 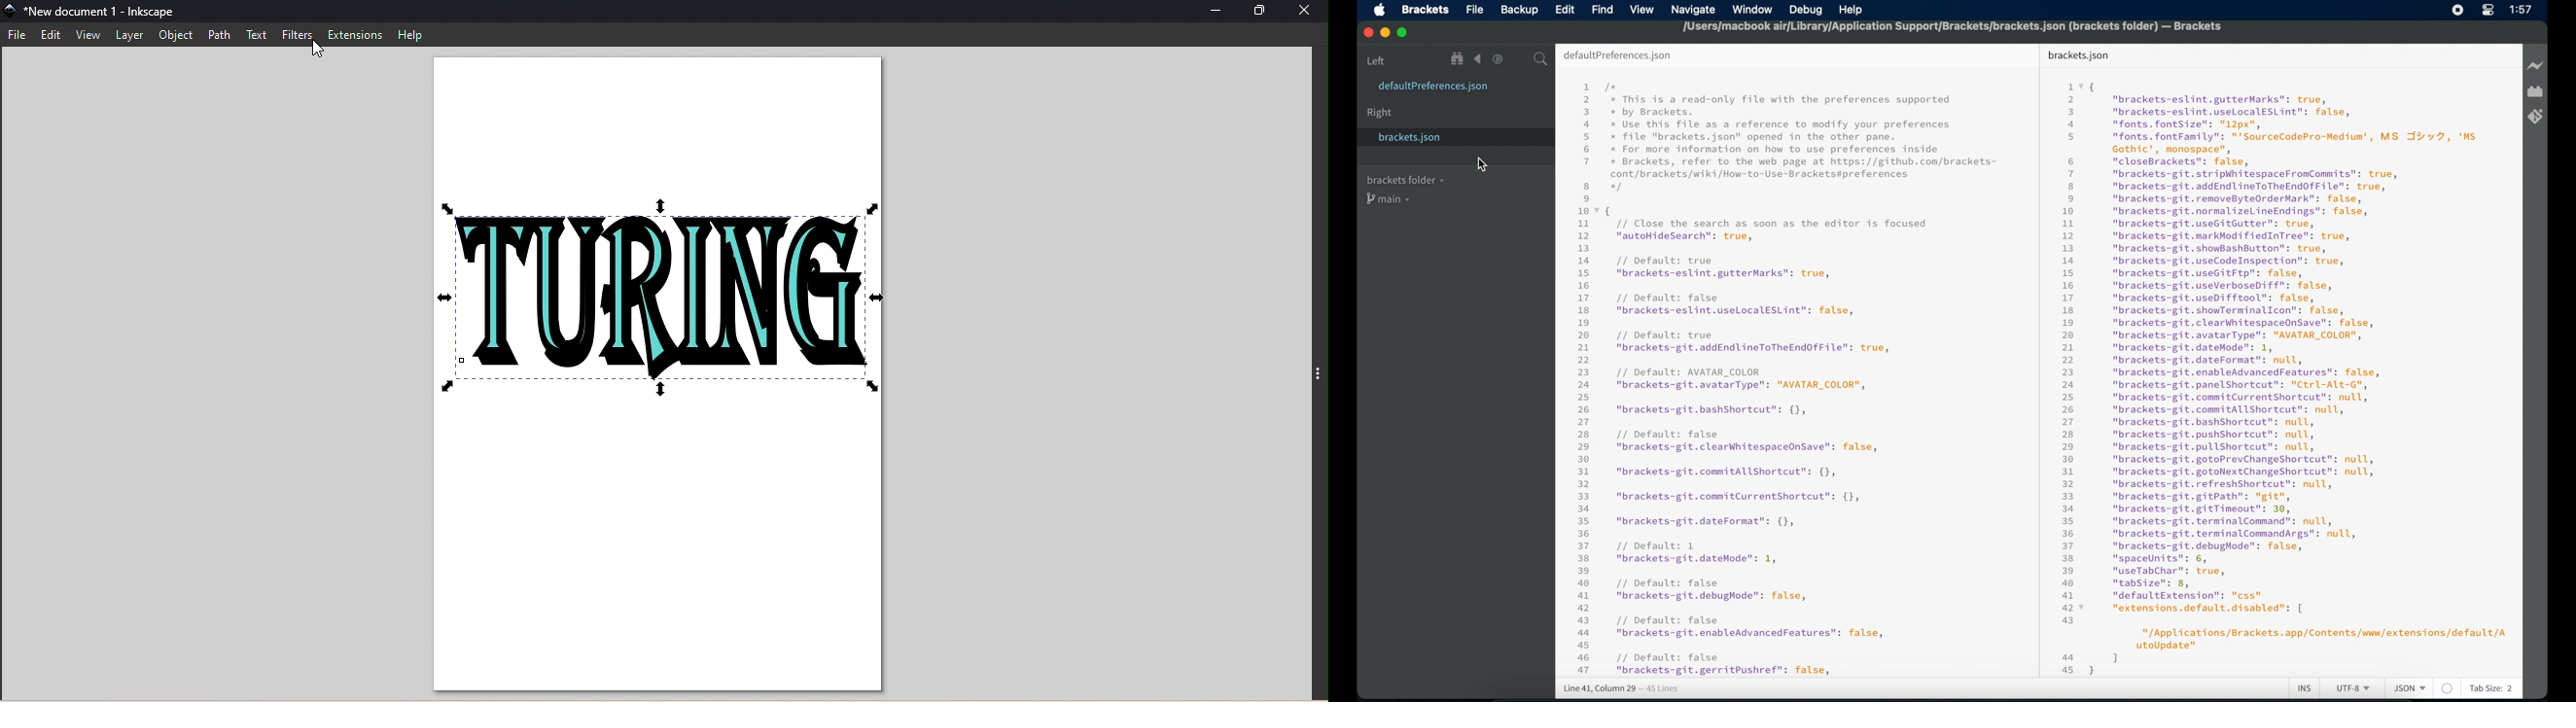 I want to click on window, so click(x=1754, y=9).